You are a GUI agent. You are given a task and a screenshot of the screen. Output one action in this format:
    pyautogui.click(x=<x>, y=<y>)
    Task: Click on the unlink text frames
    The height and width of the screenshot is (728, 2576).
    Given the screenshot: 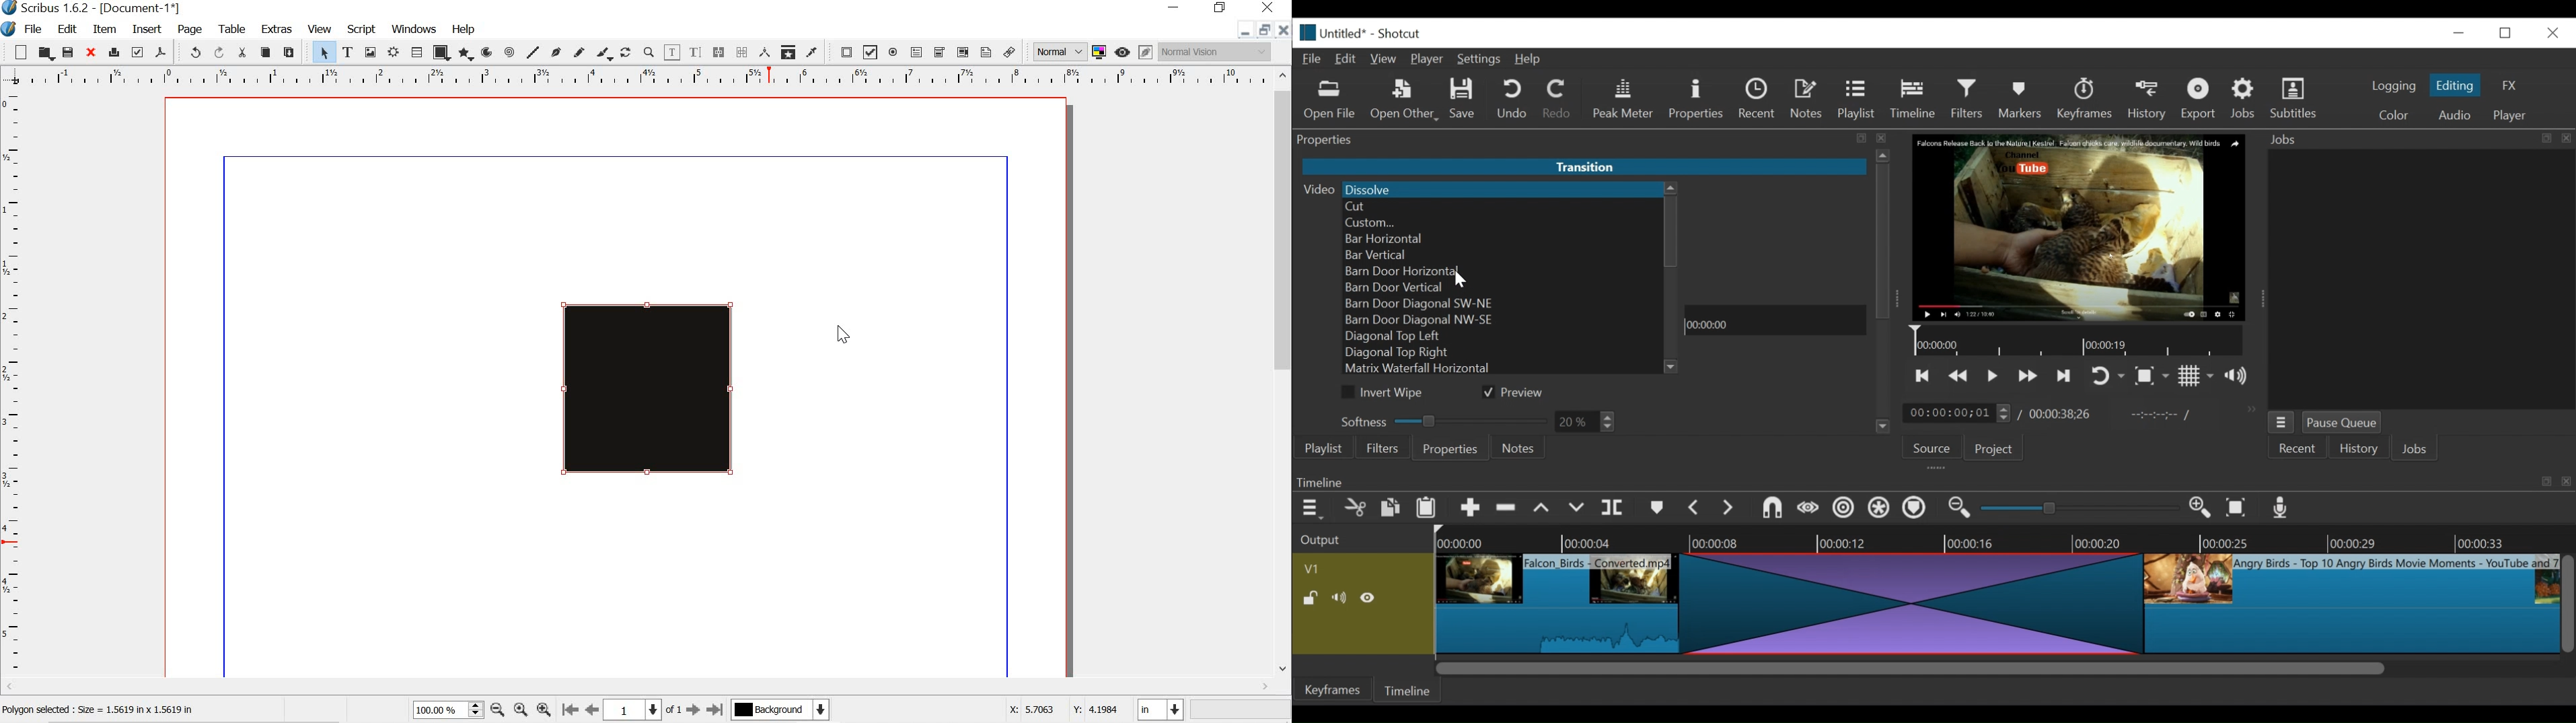 What is the action you would take?
    pyautogui.click(x=742, y=50)
    